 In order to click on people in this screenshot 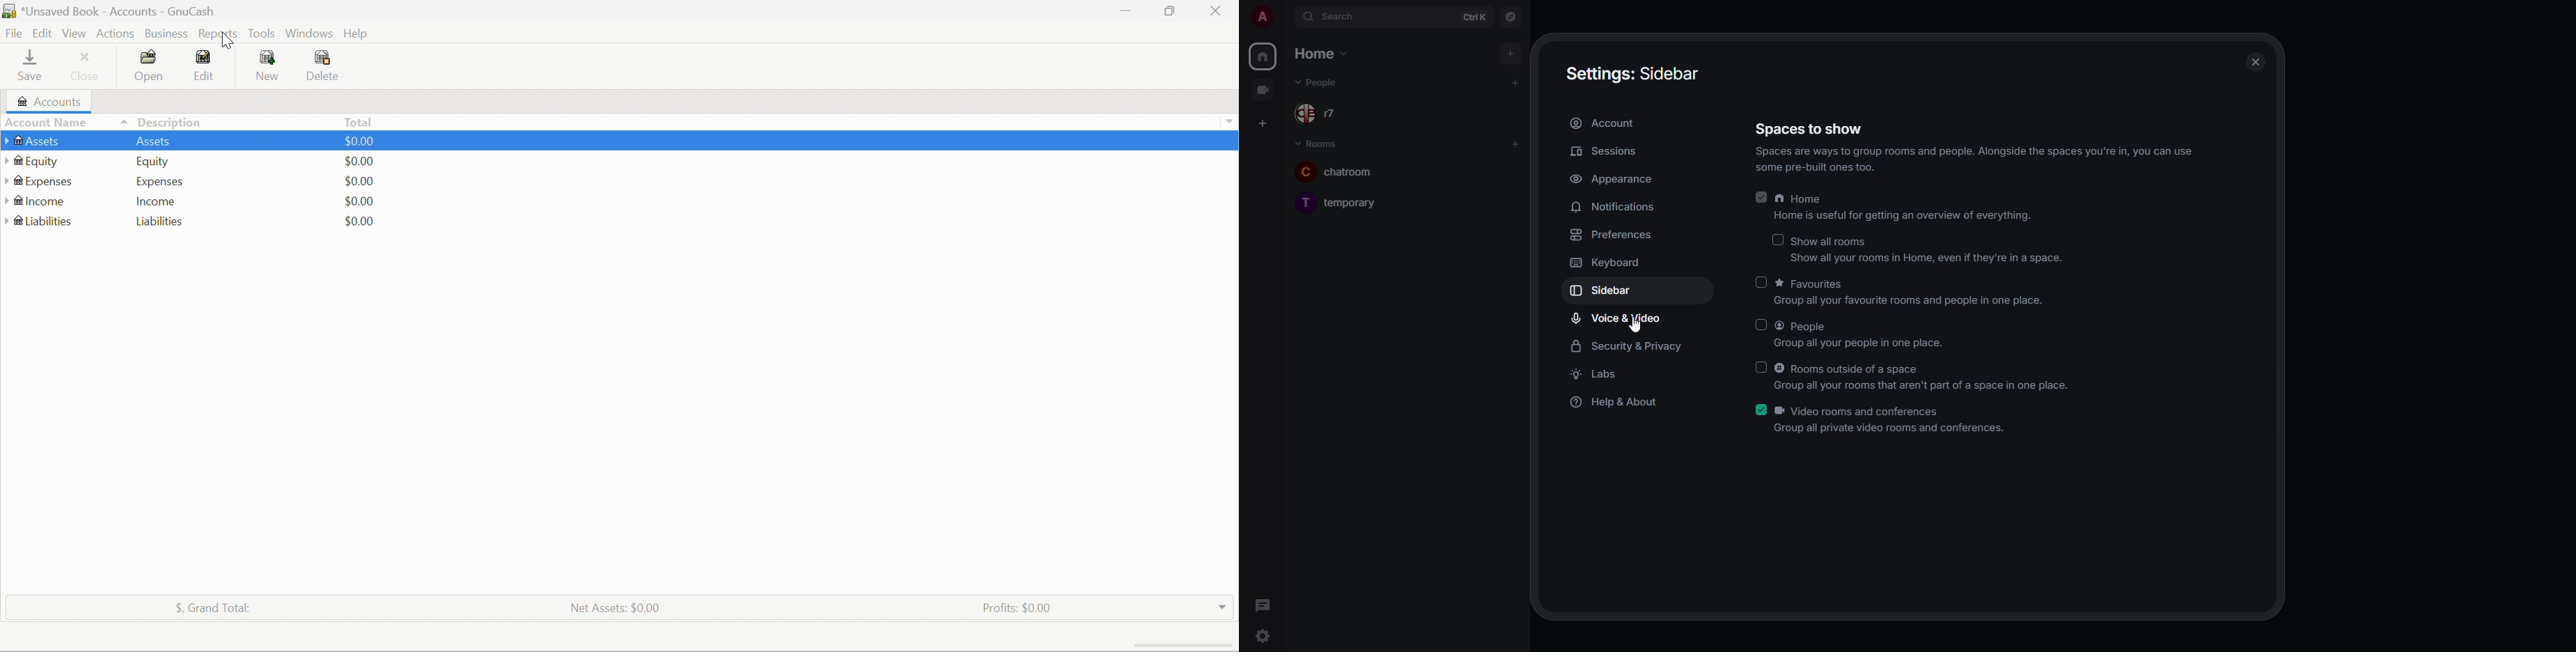, I will do `click(1862, 334)`.